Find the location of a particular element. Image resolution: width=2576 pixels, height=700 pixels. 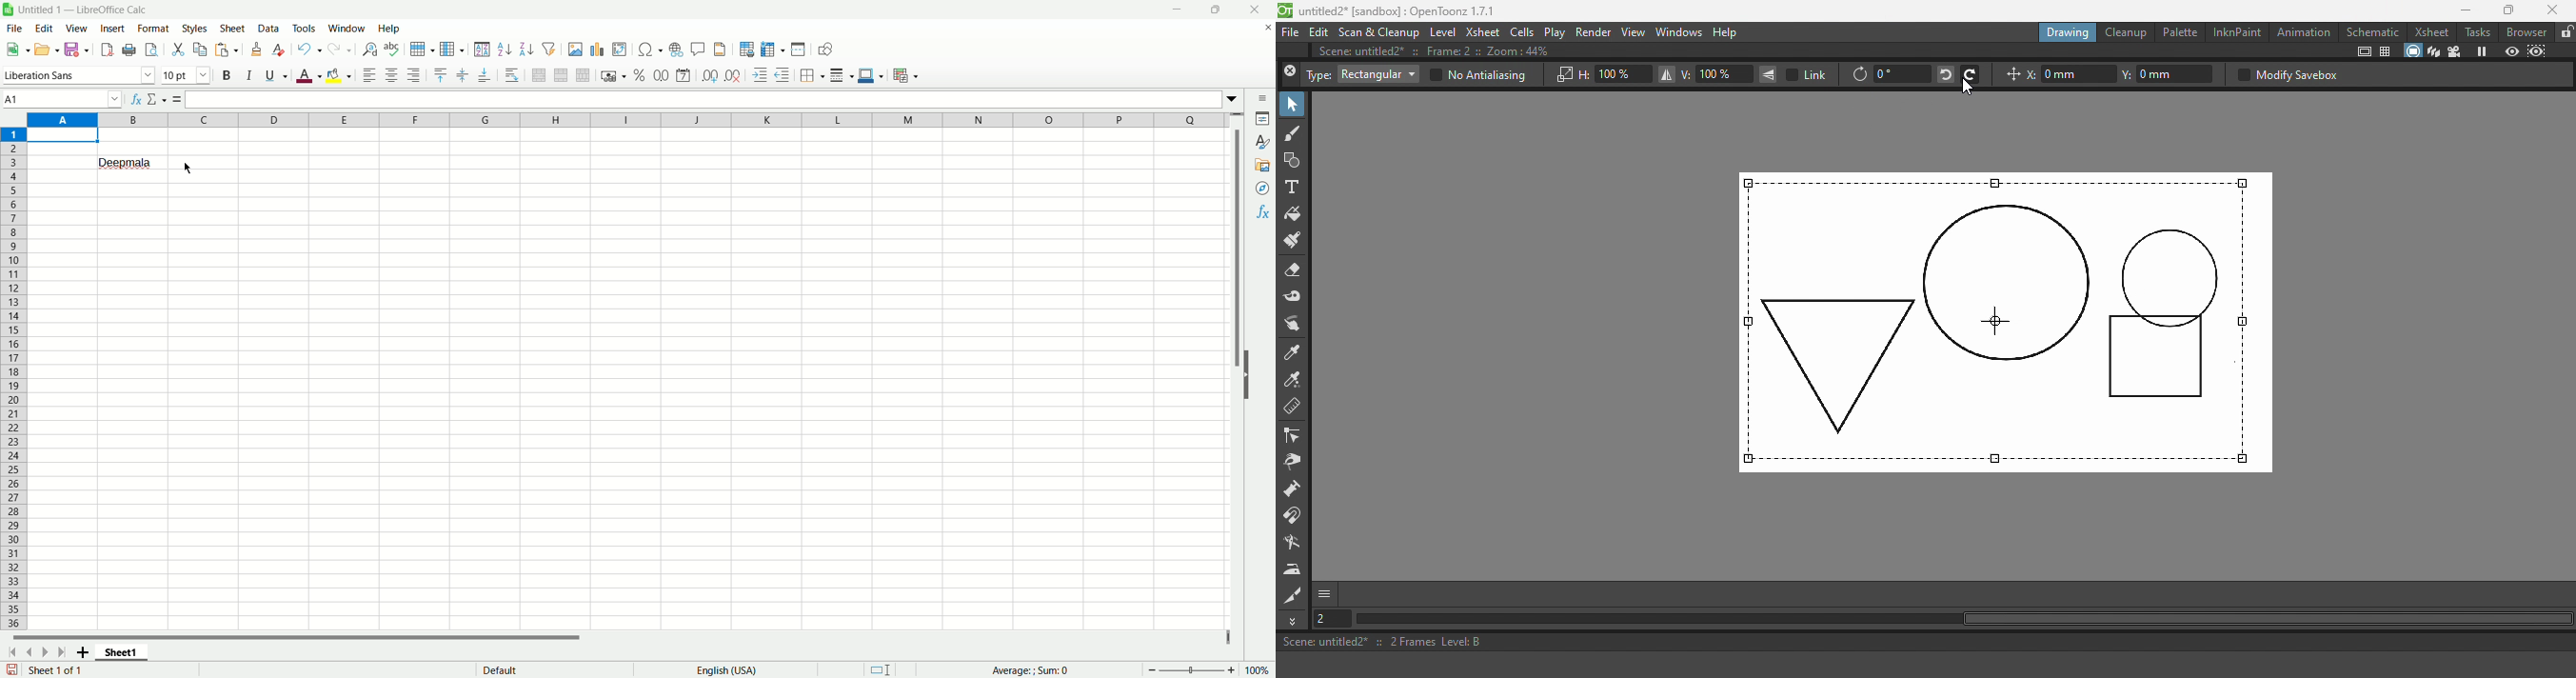

Functions is located at coordinates (1261, 211).